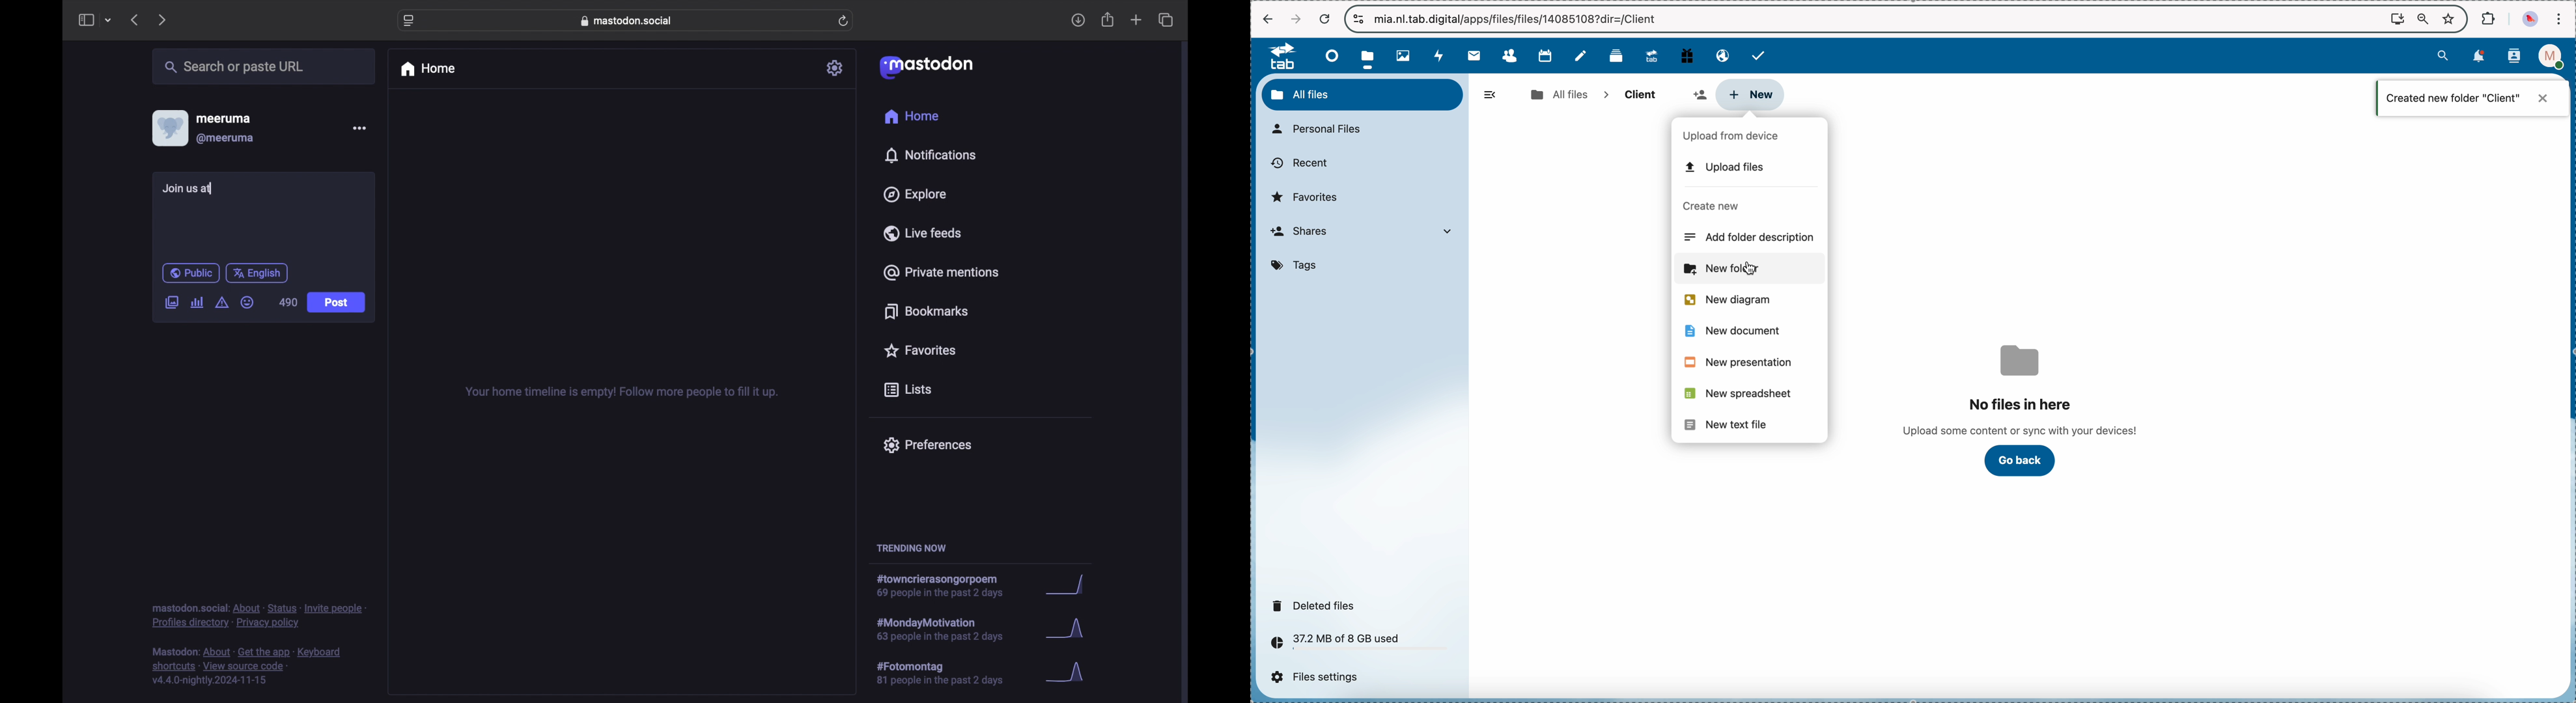  What do you see at coordinates (1324, 20) in the screenshot?
I see `cancel` at bounding box center [1324, 20].